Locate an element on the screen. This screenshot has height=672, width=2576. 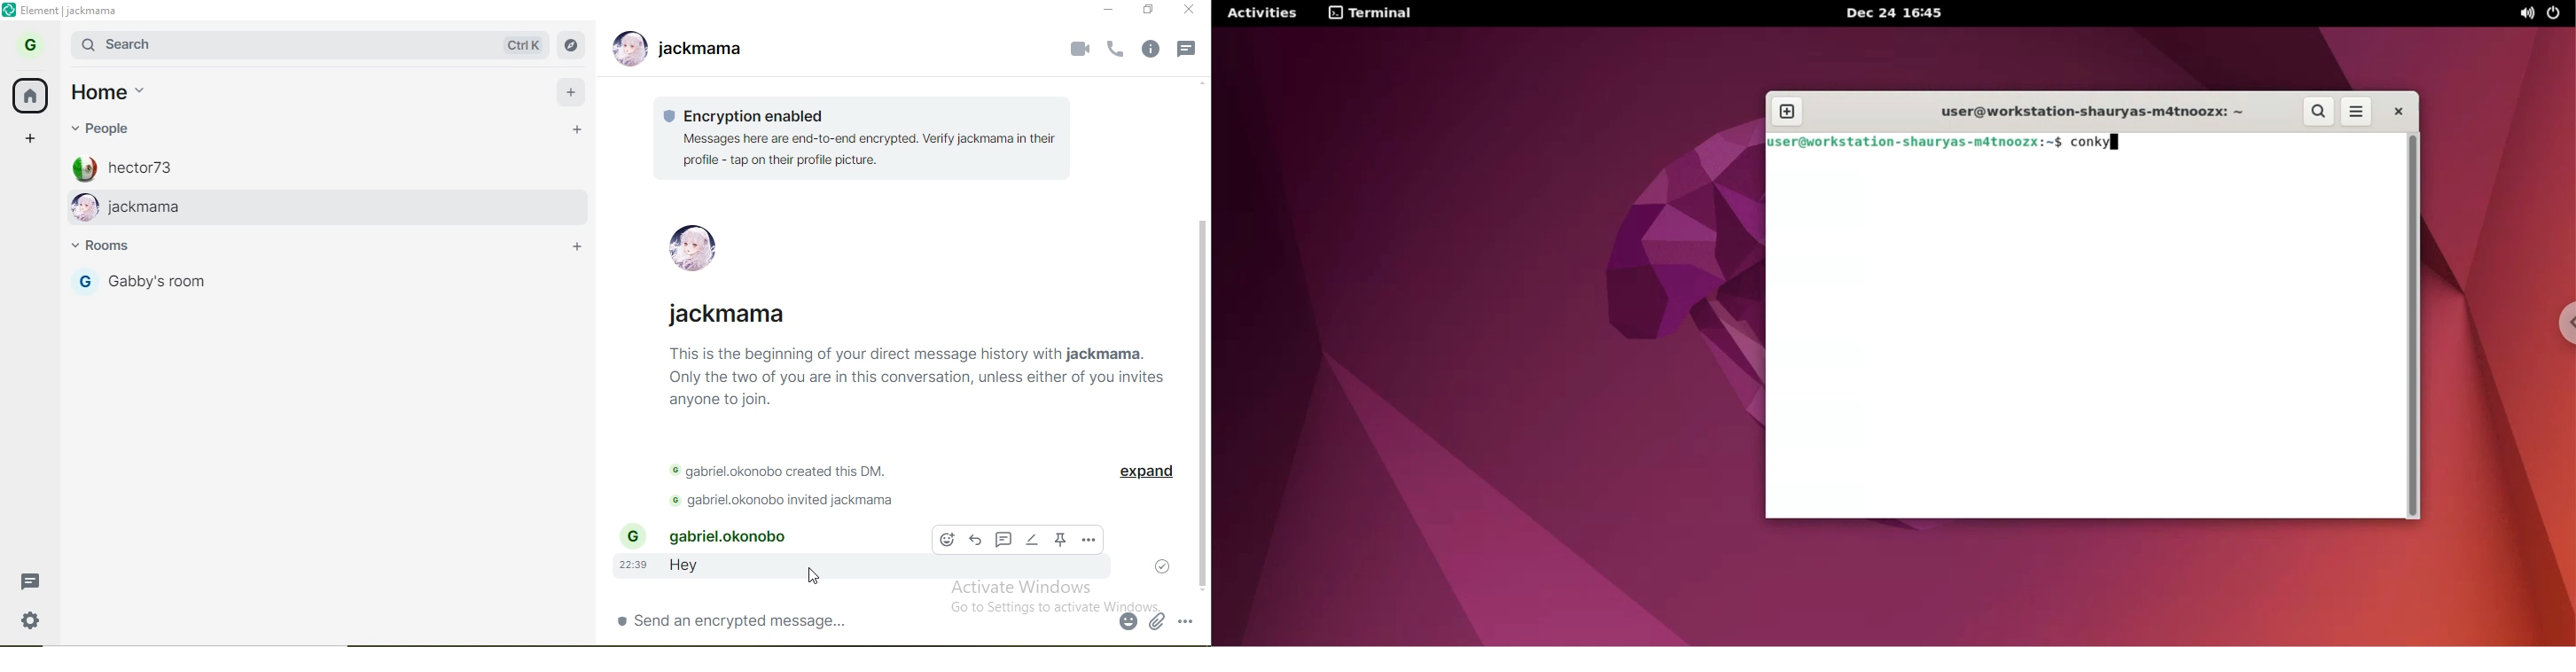
room is located at coordinates (118, 248).